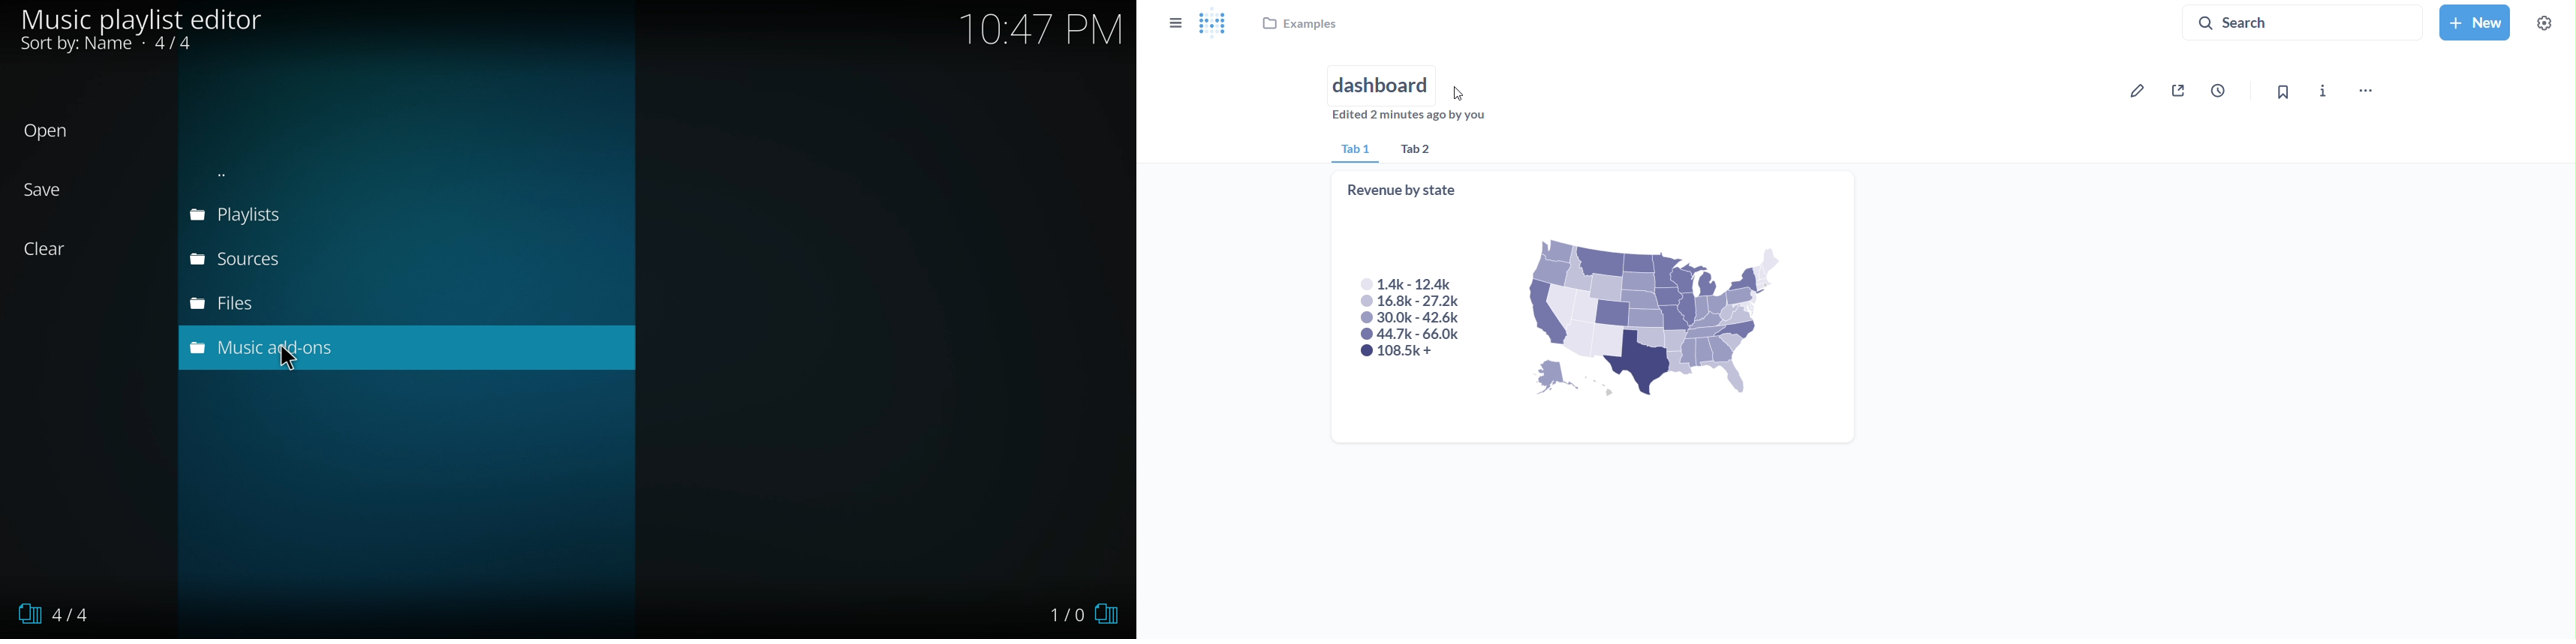  What do you see at coordinates (157, 34) in the screenshot?
I see `music playlist editor` at bounding box center [157, 34].